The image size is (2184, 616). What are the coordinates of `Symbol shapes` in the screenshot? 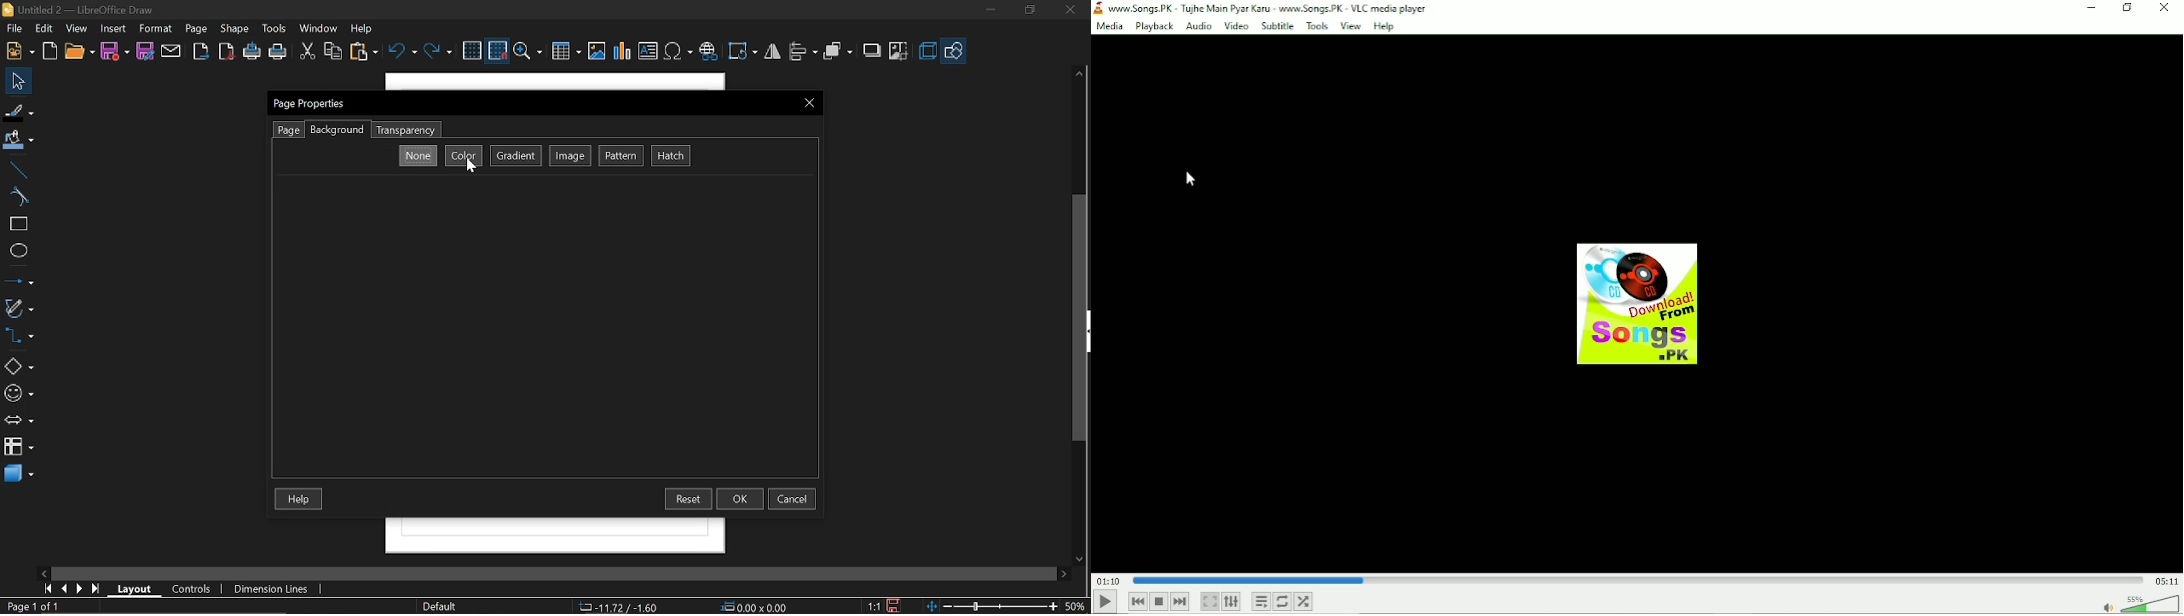 It's located at (19, 394).